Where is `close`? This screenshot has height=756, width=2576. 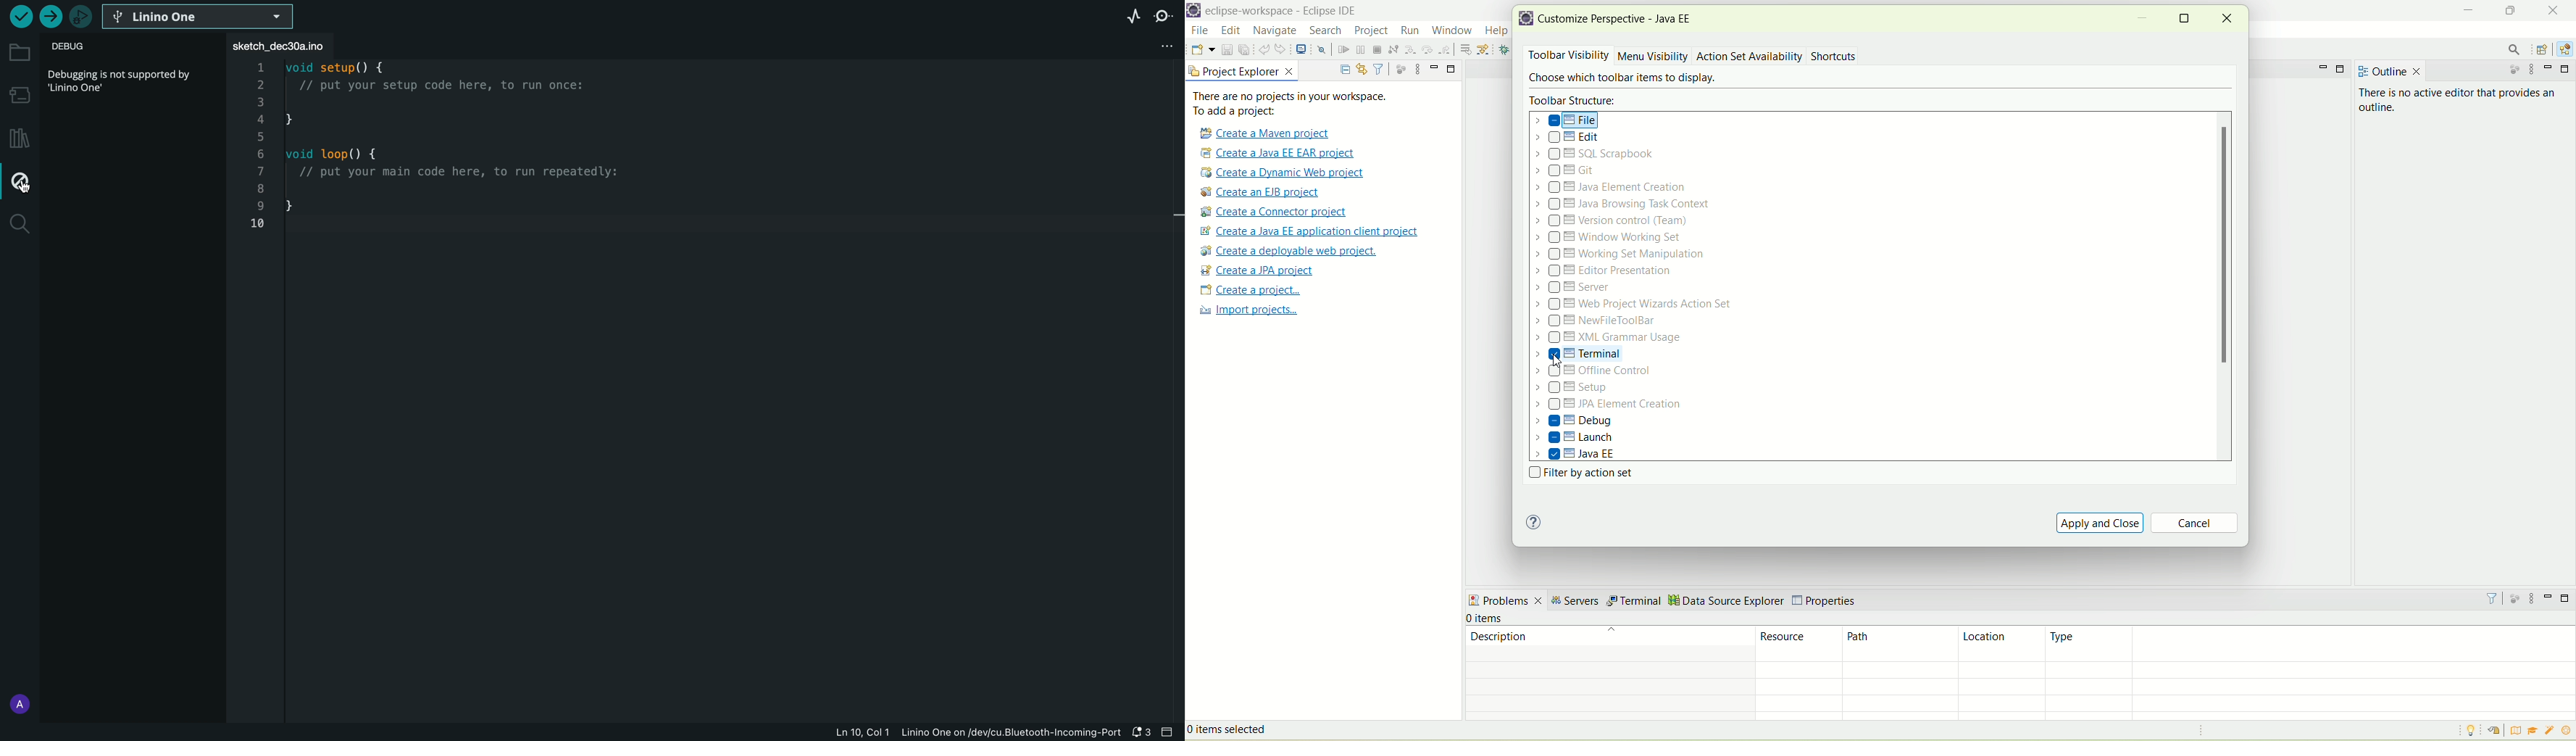
close is located at coordinates (2551, 9).